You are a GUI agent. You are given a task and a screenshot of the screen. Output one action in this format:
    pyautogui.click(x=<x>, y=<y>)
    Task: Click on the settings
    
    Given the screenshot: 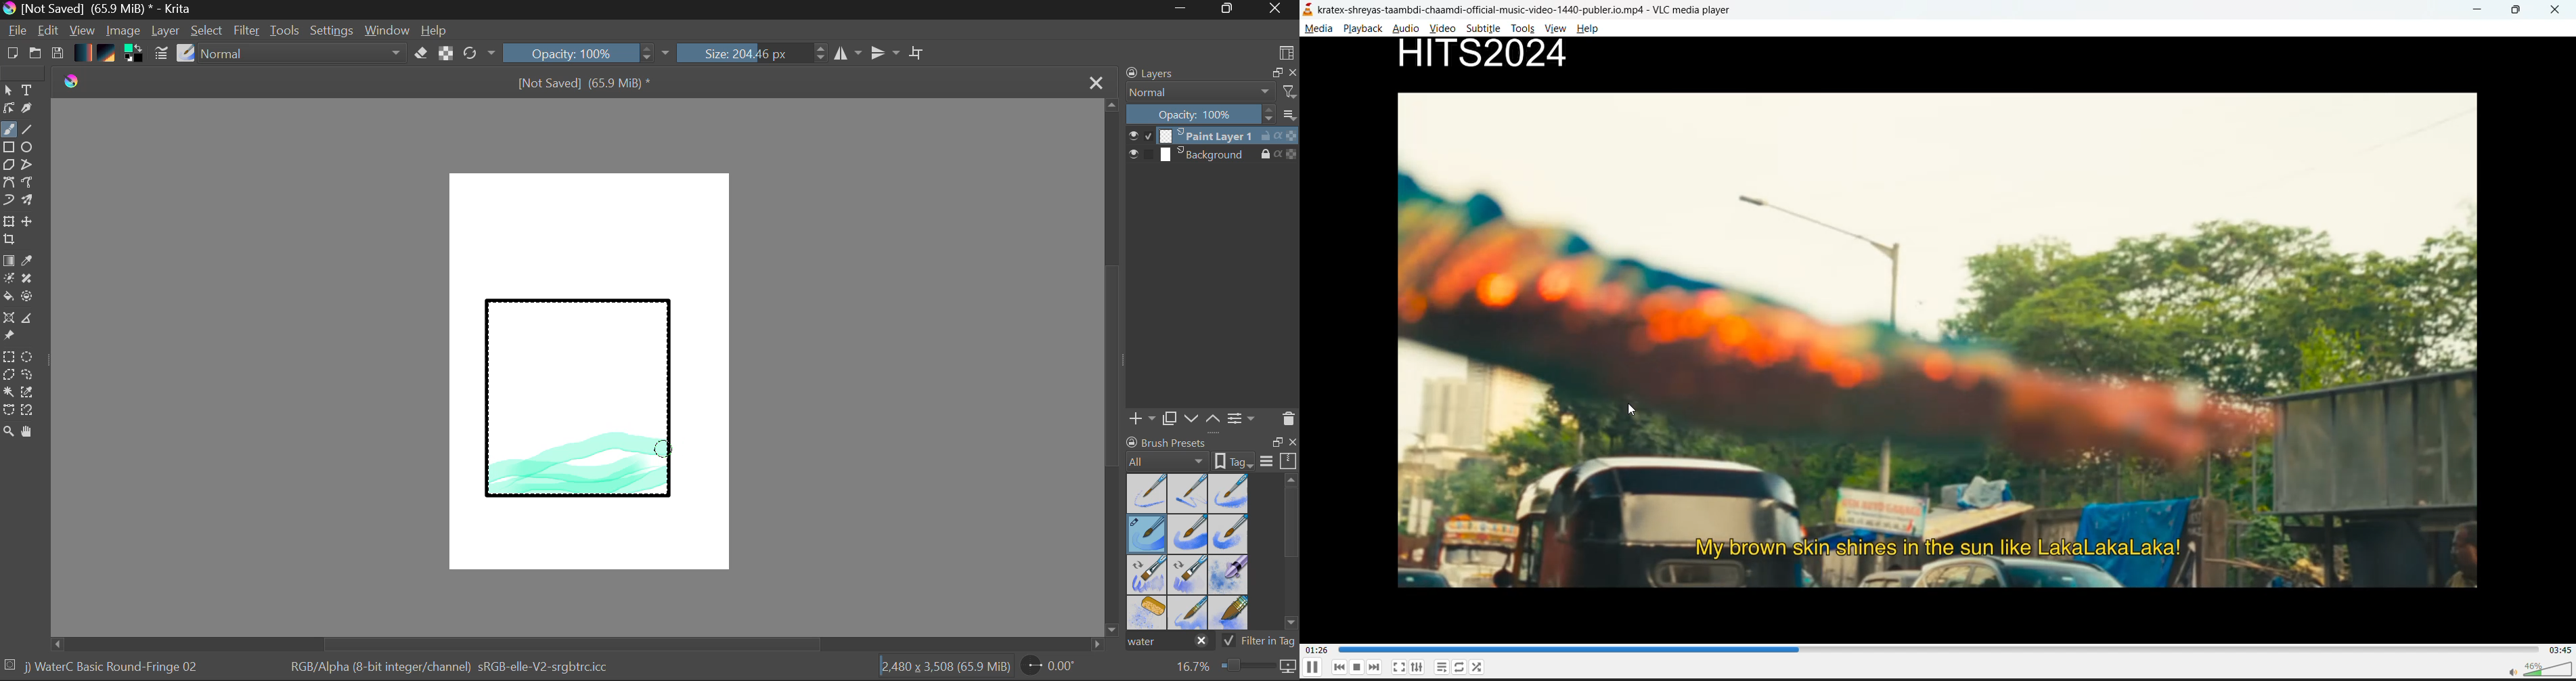 What is the action you would take?
    pyautogui.click(x=1419, y=669)
    